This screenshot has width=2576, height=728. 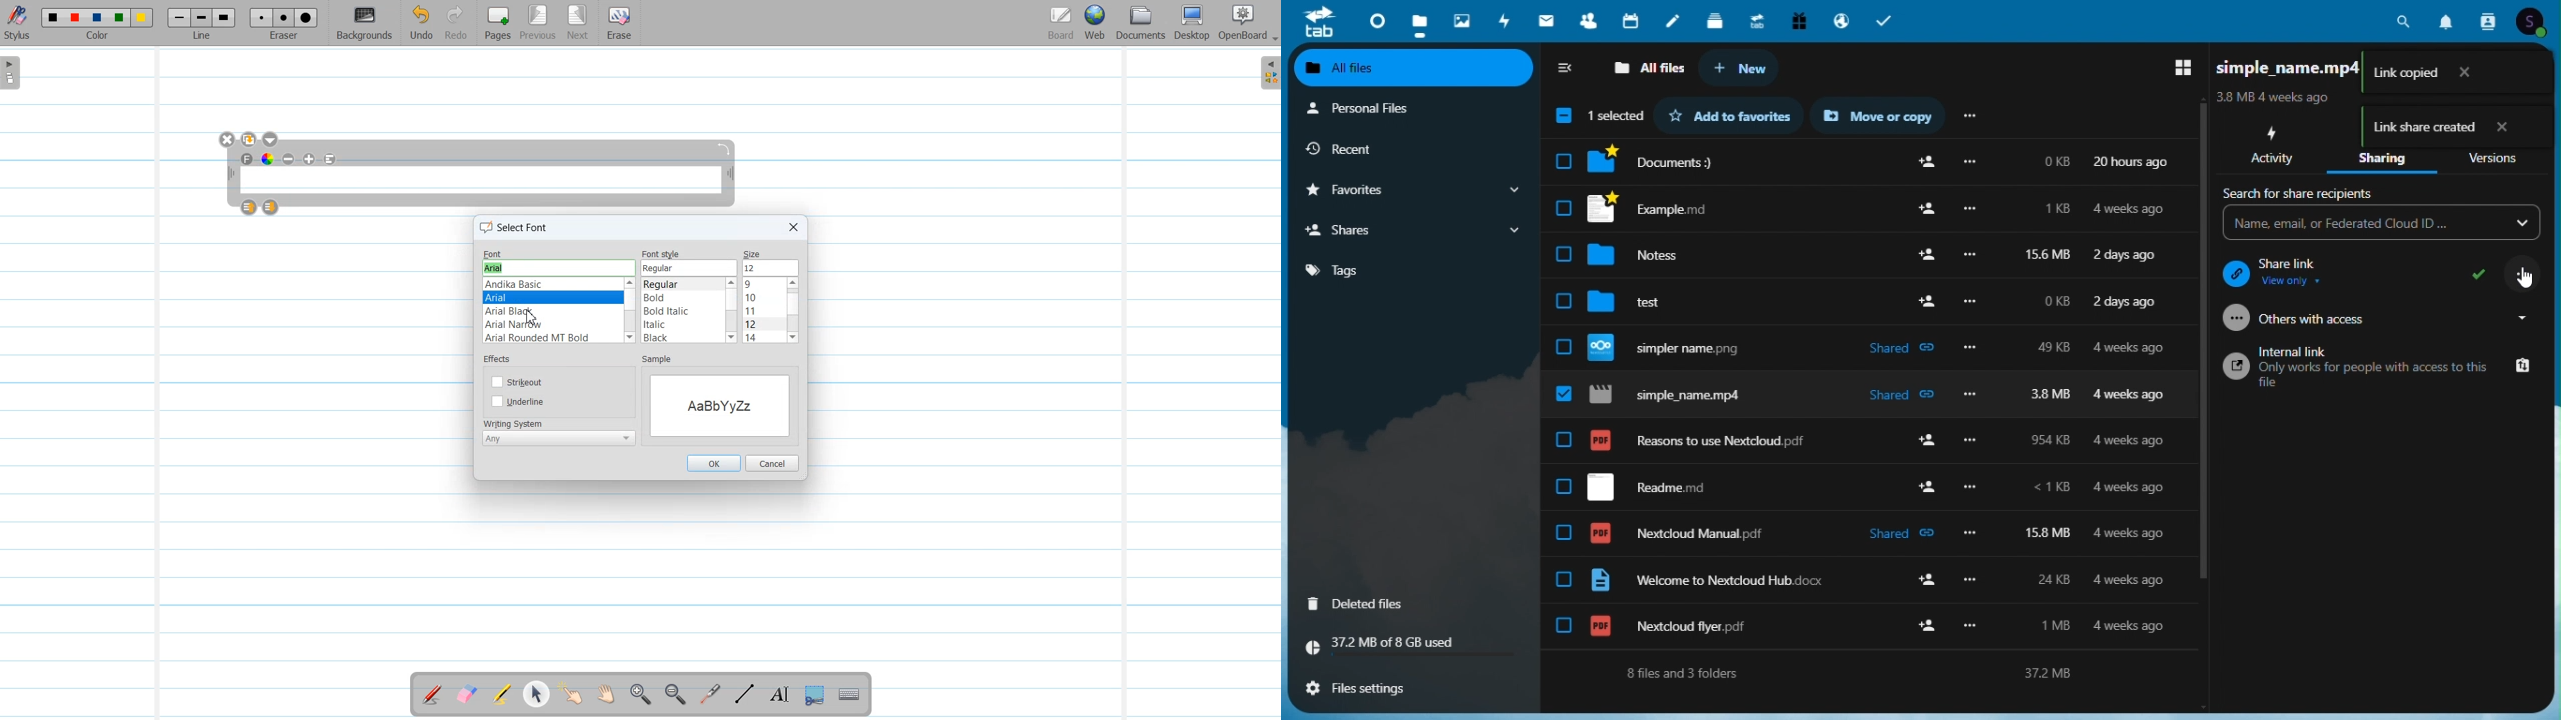 I want to click on Virtual Laser Pointer, so click(x=707, y=695).